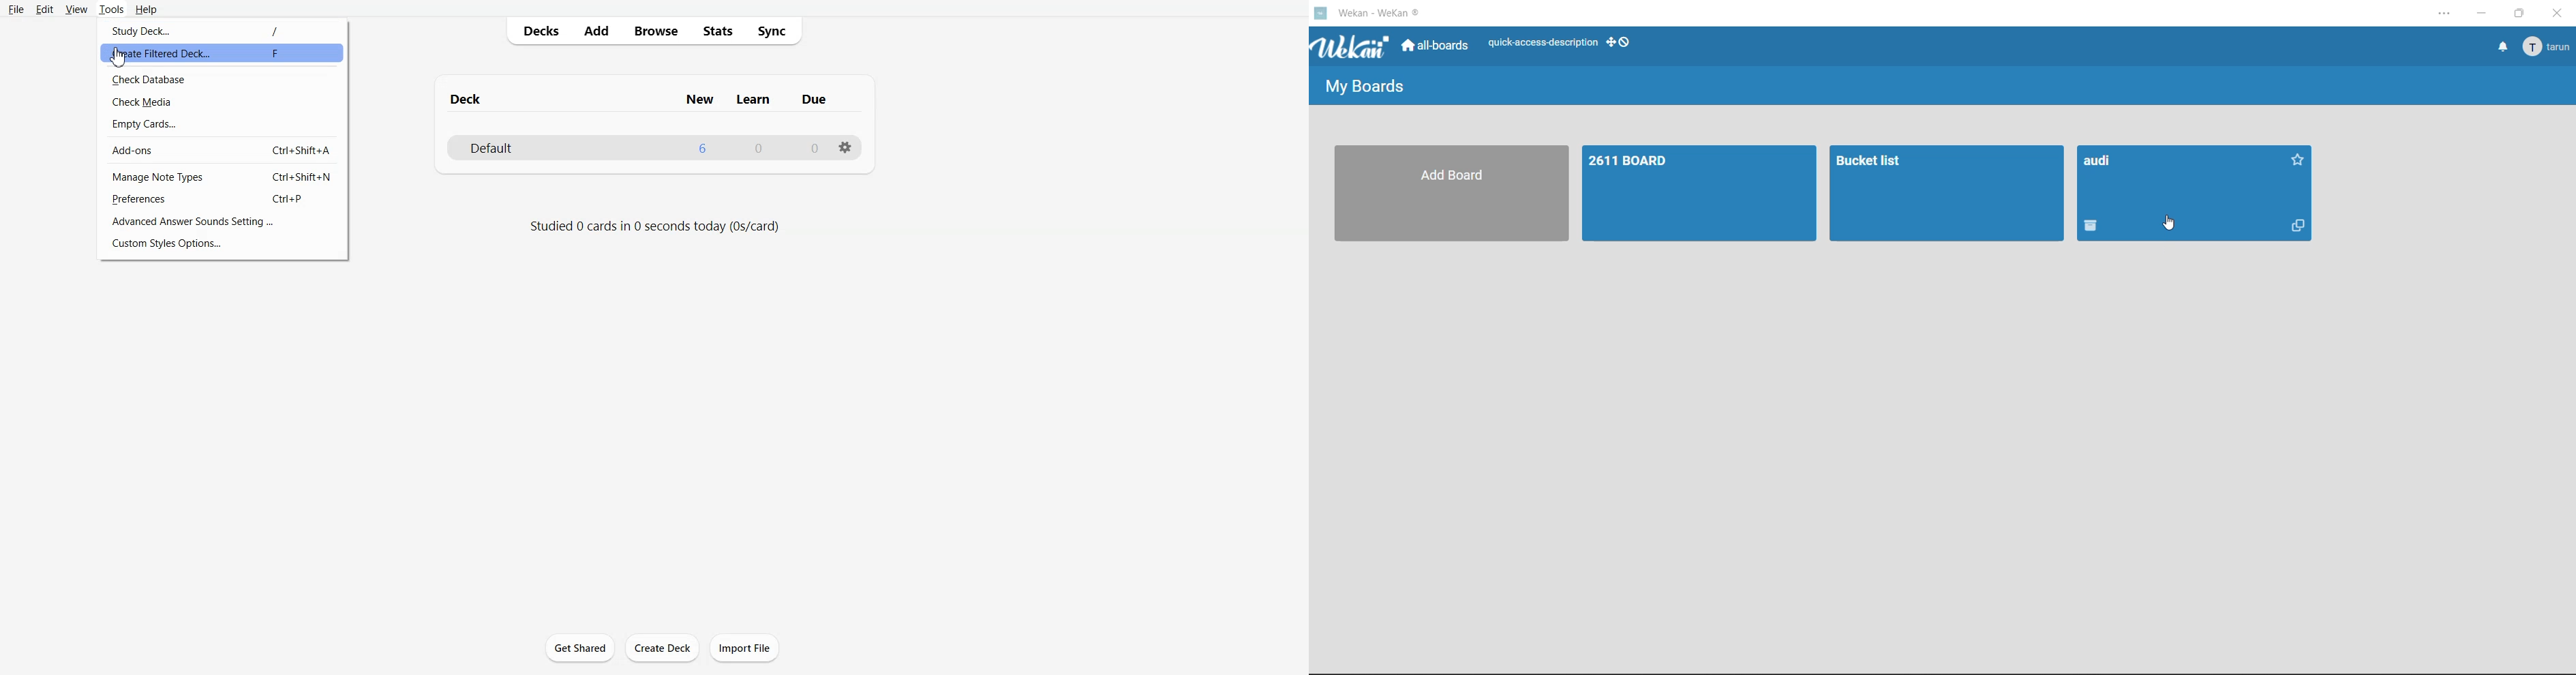 The width and height of the screenshot is (2576, 700). I want to click on Add Board, so click(1454, 192).